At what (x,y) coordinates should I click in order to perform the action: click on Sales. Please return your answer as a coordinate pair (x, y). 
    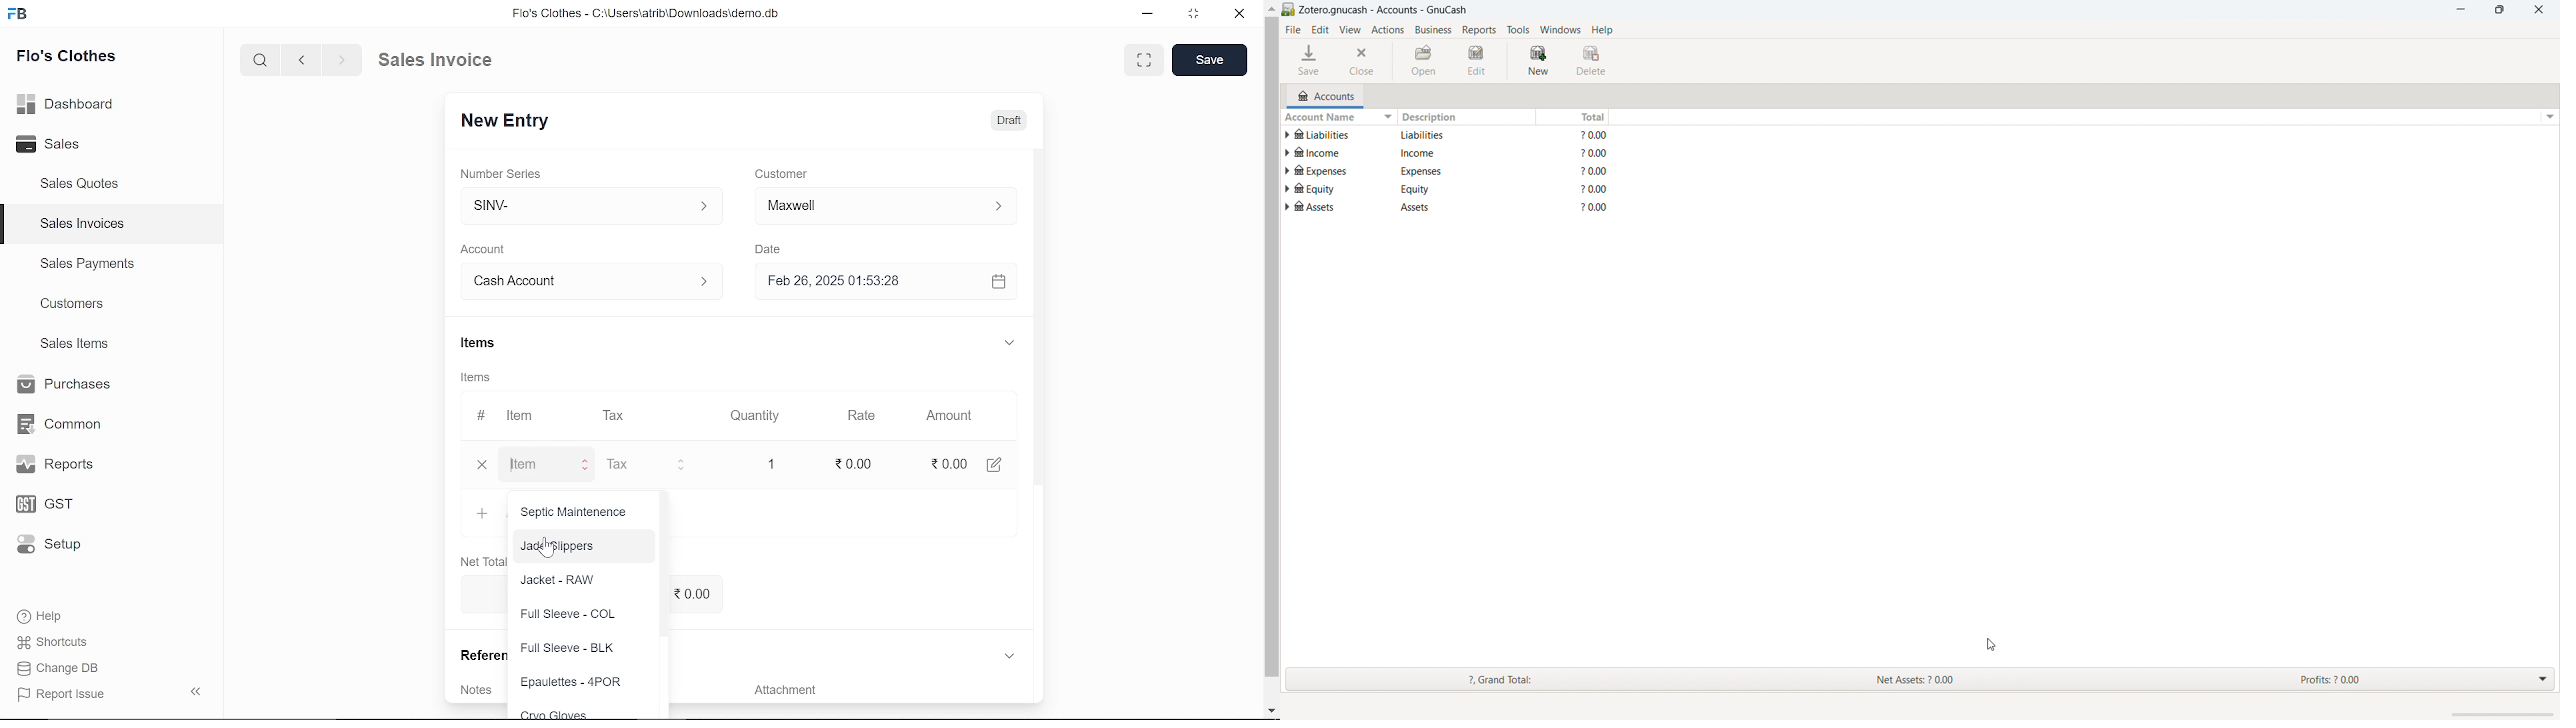
    Looking at the image, I should click on (70, 145).